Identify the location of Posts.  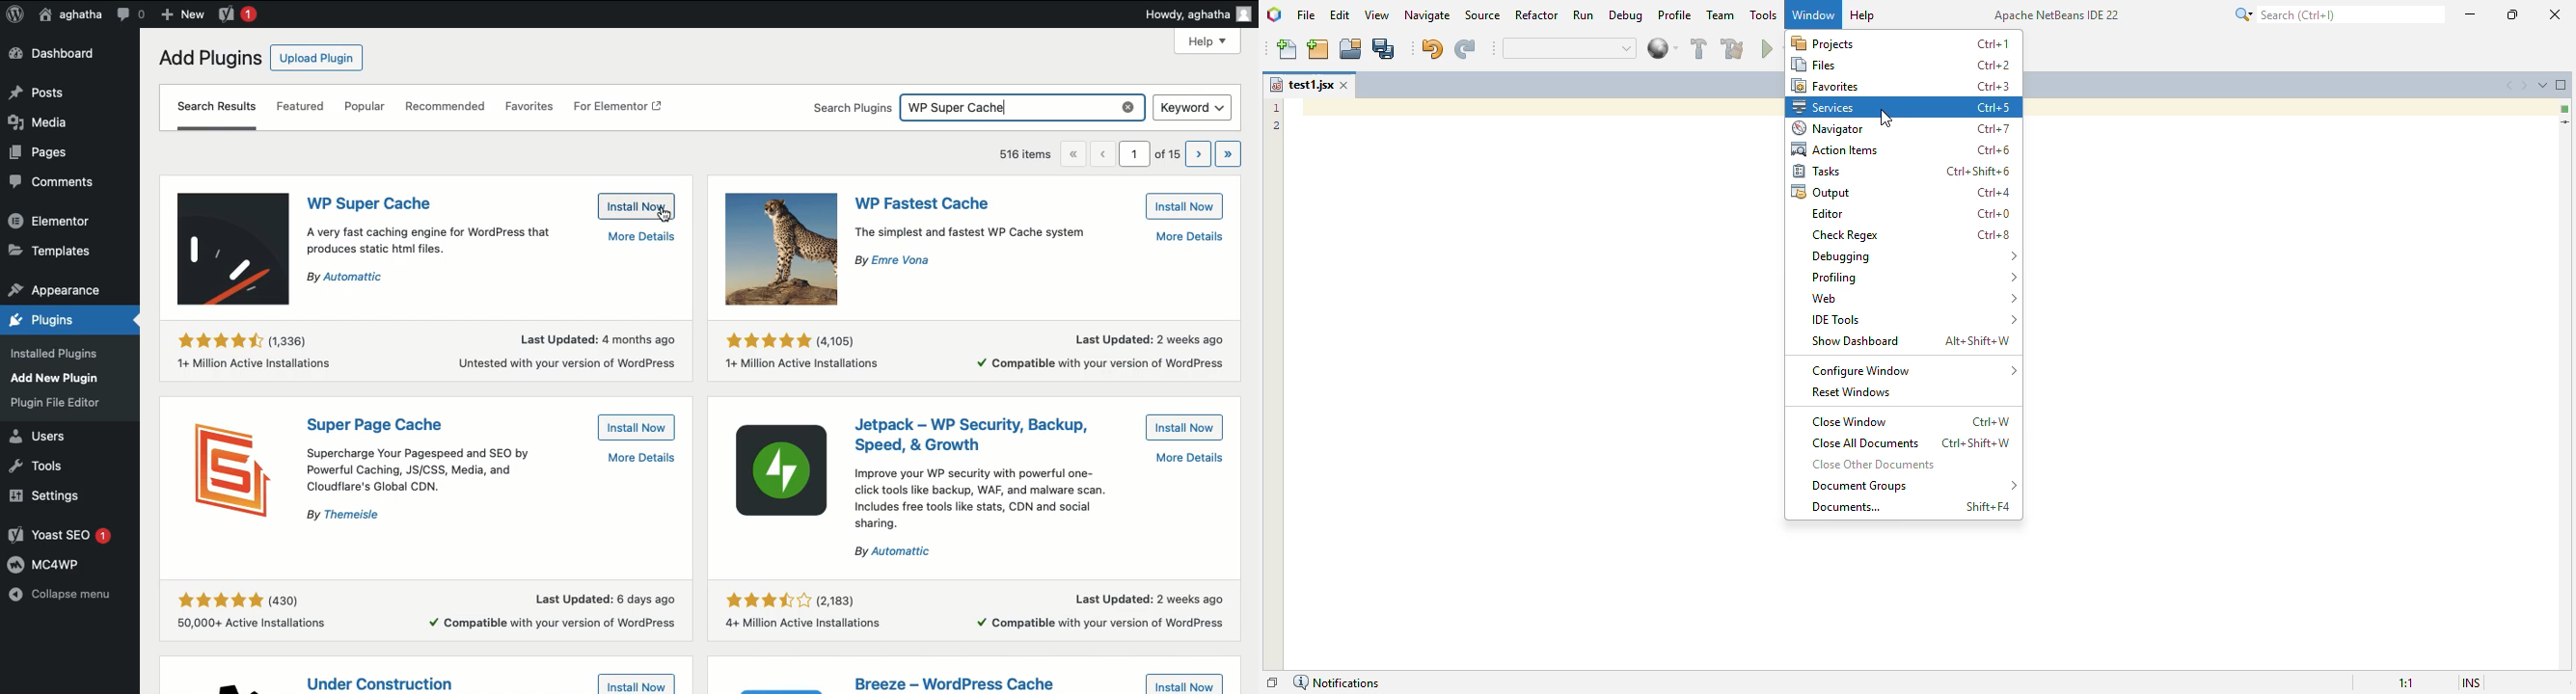
(38, 92).